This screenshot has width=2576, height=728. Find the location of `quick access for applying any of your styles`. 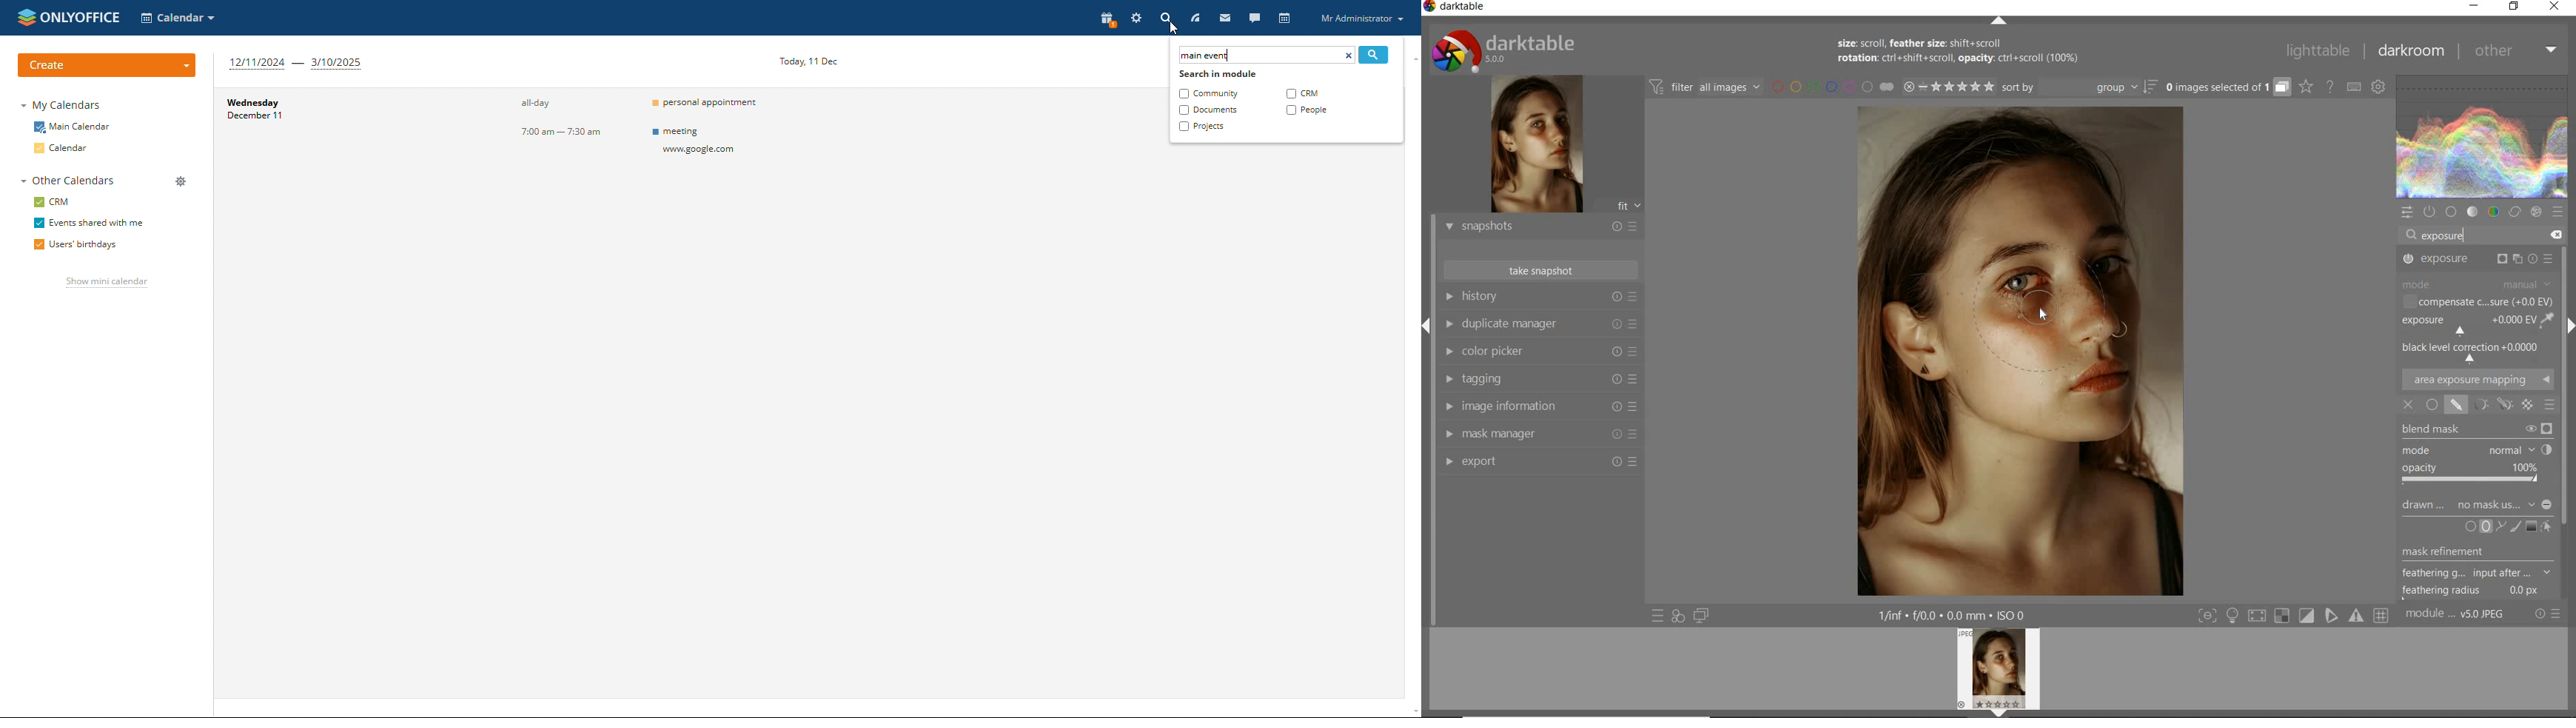

quick access for applying any of your styles is located at coordinates (1677, 616).